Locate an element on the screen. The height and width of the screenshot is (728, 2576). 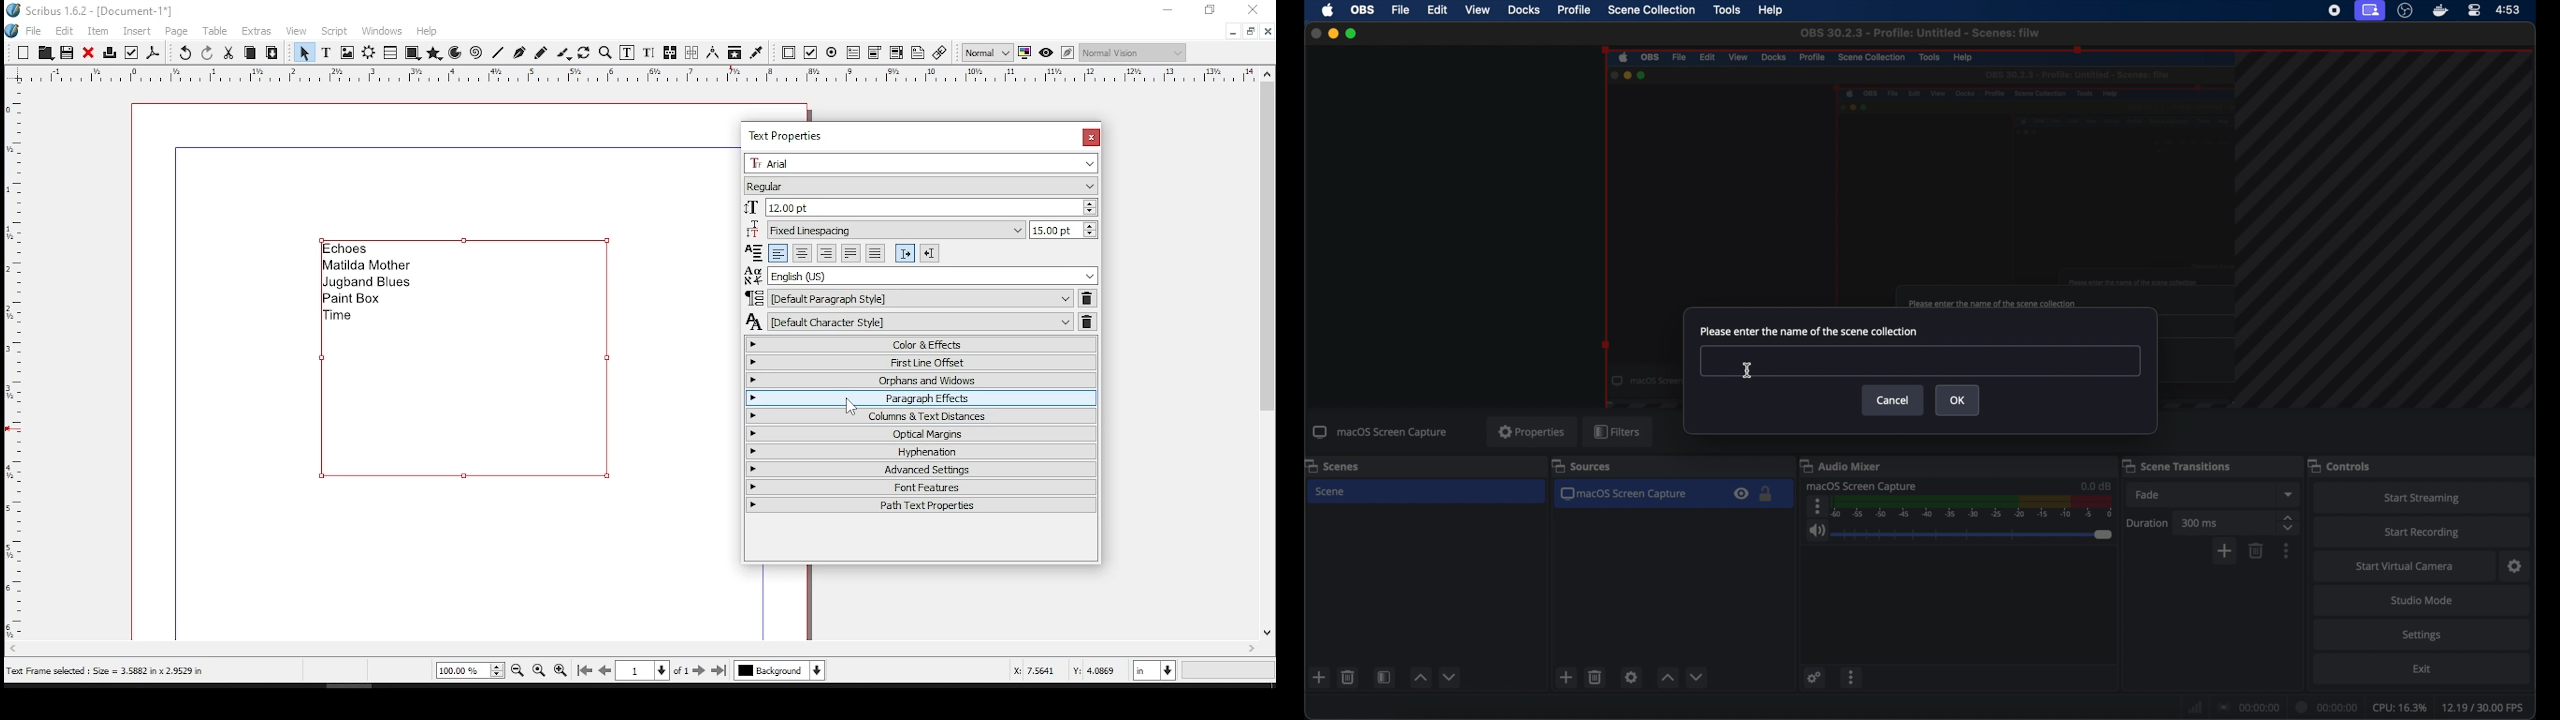
increment is located at coordinates (1667, 678).